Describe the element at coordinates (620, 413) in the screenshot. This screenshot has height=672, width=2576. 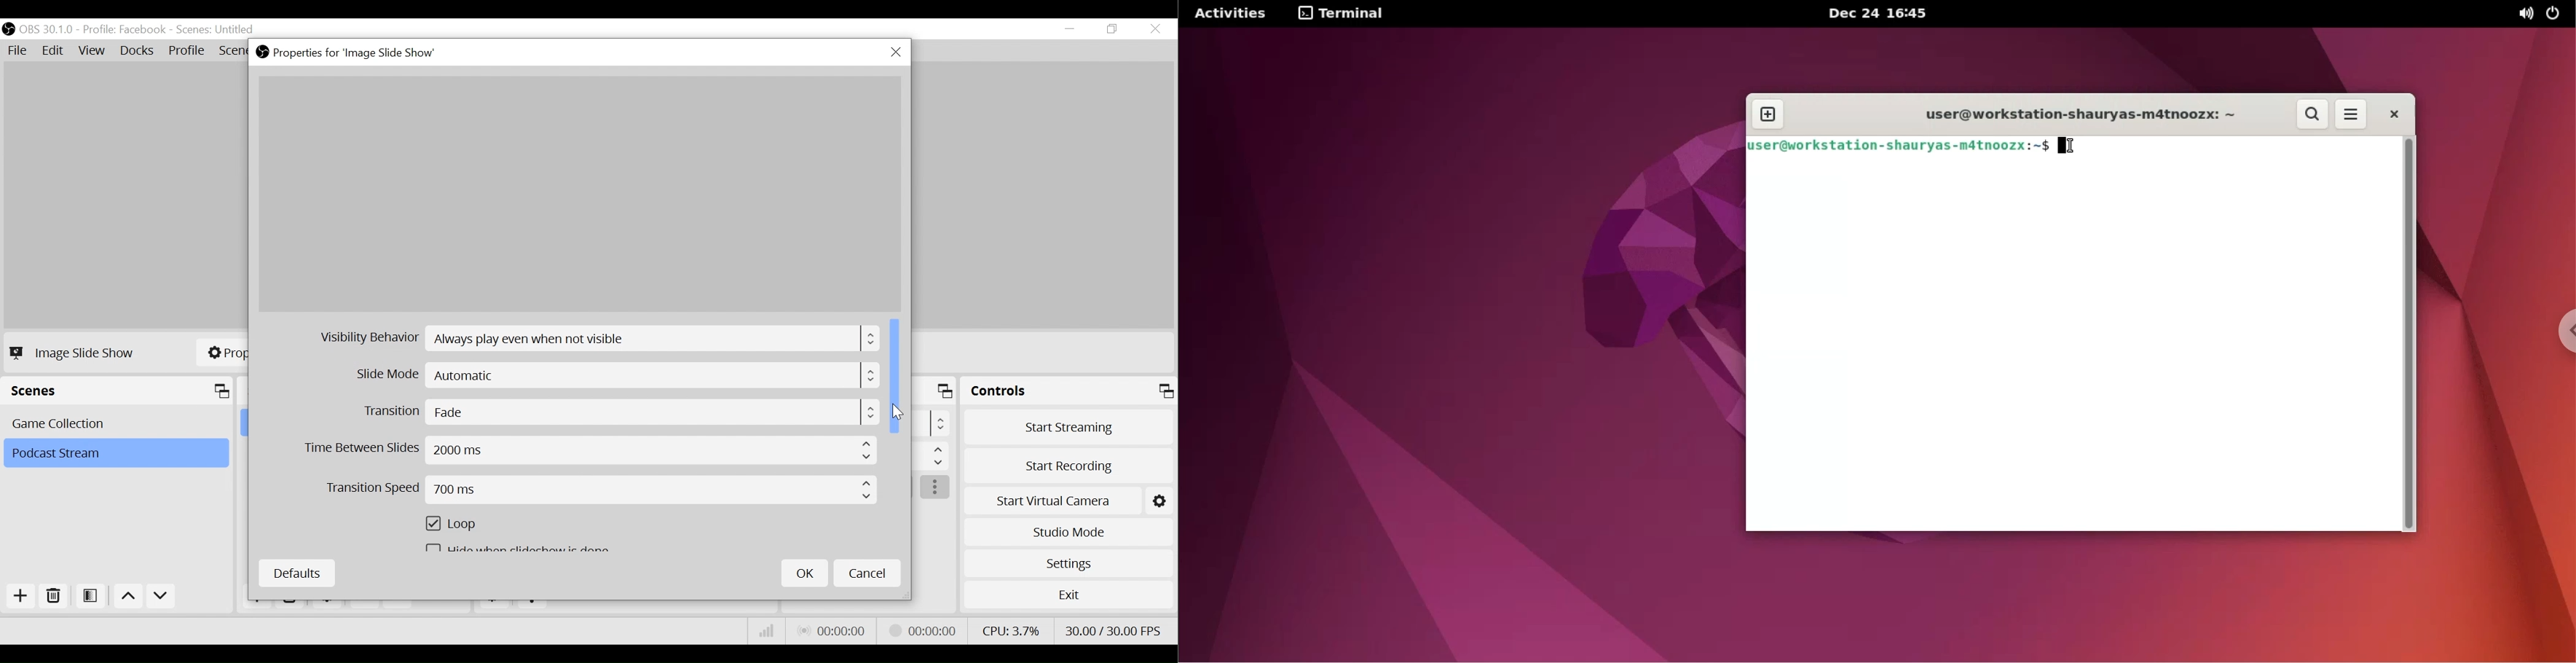
I see `Transition` at that location.